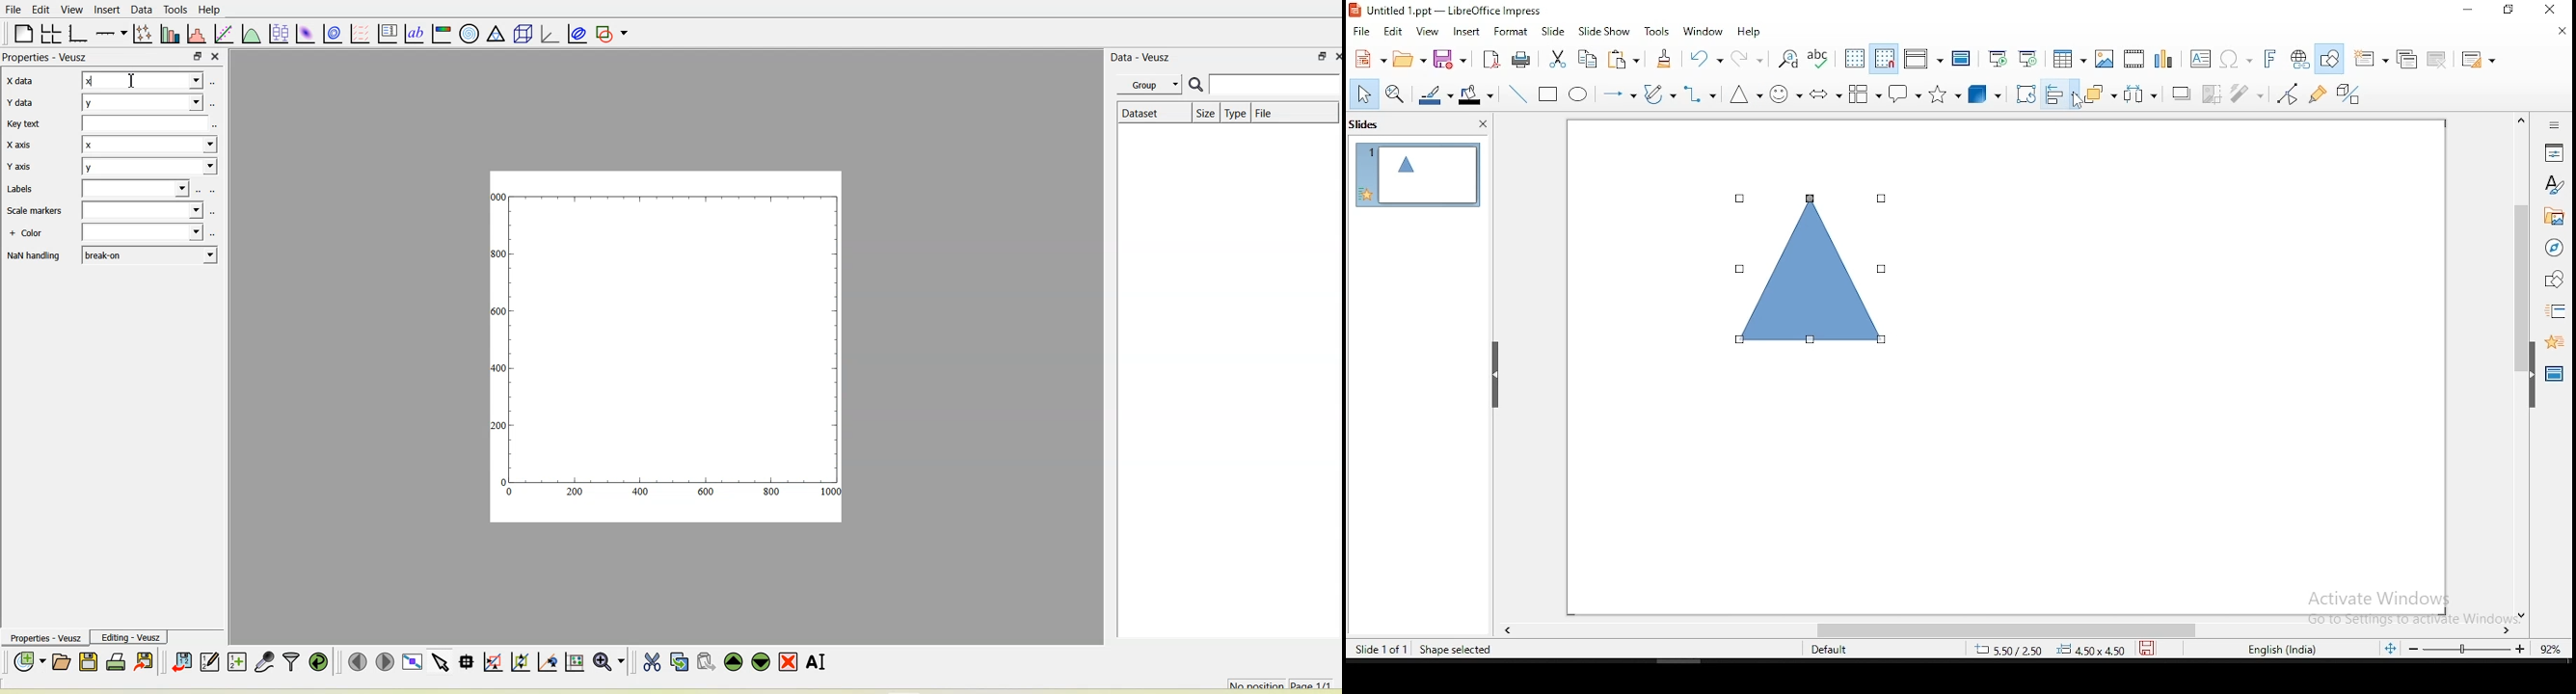 The image size is (2576, 700). Describe the element at coordinates (2555, 187) in the screenshot. I see `styles` at that location.